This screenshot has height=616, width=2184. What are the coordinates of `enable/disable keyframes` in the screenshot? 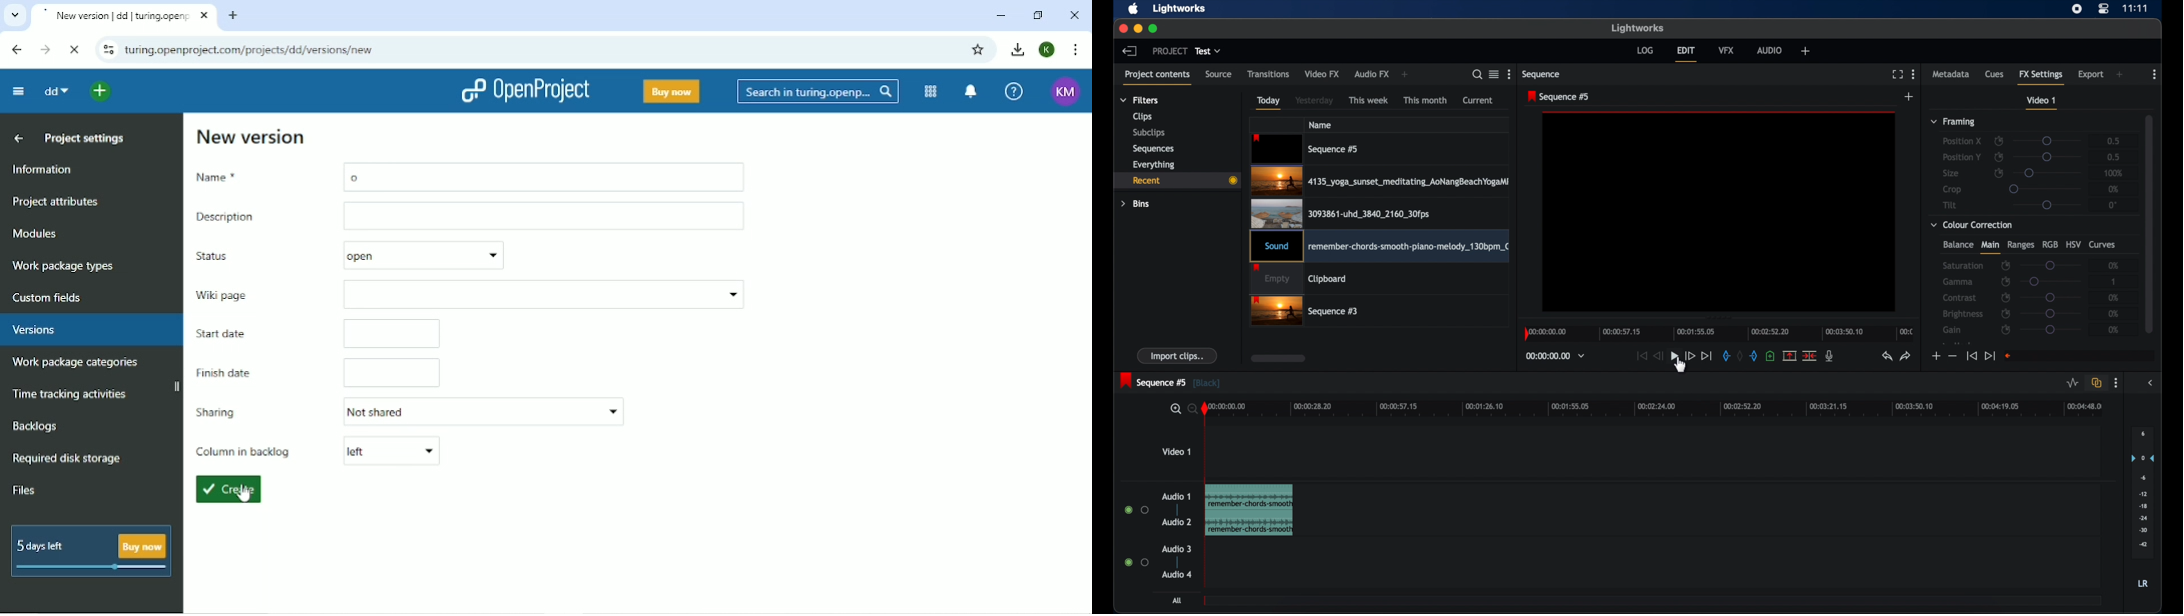 It's located at (2006, 313).